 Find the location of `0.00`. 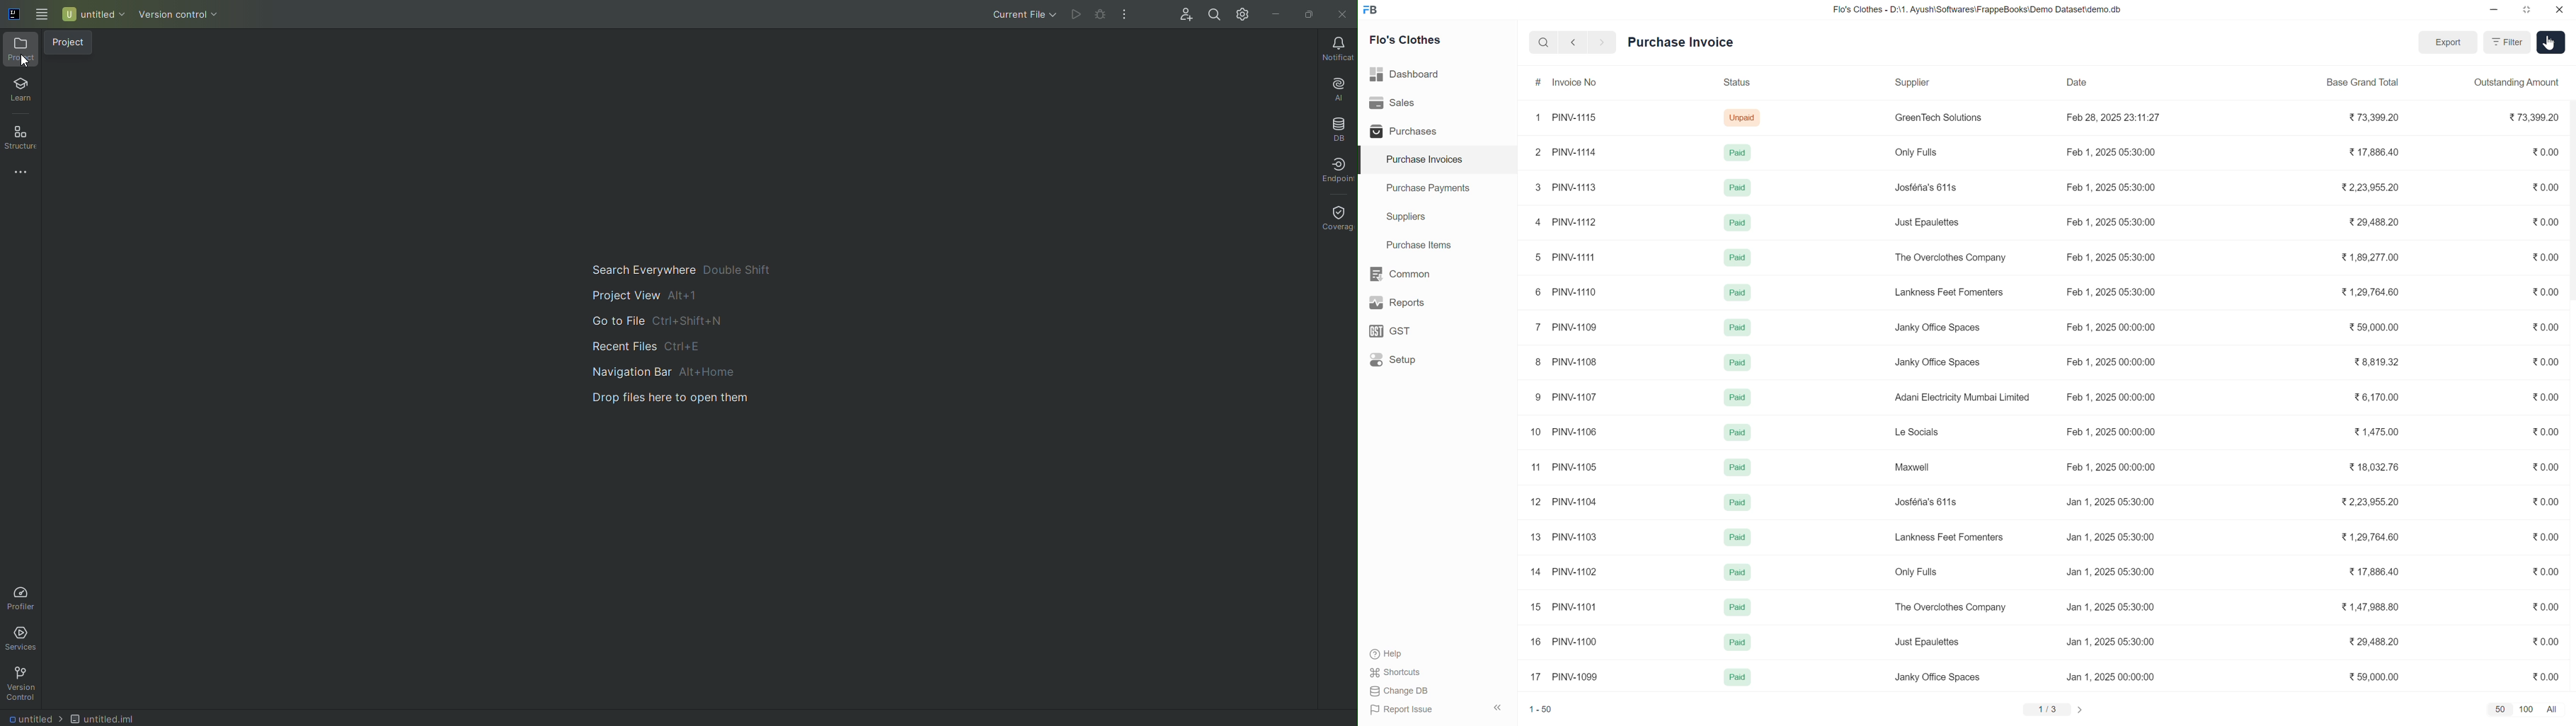

0.00 is located at coordinates (2546, 360).